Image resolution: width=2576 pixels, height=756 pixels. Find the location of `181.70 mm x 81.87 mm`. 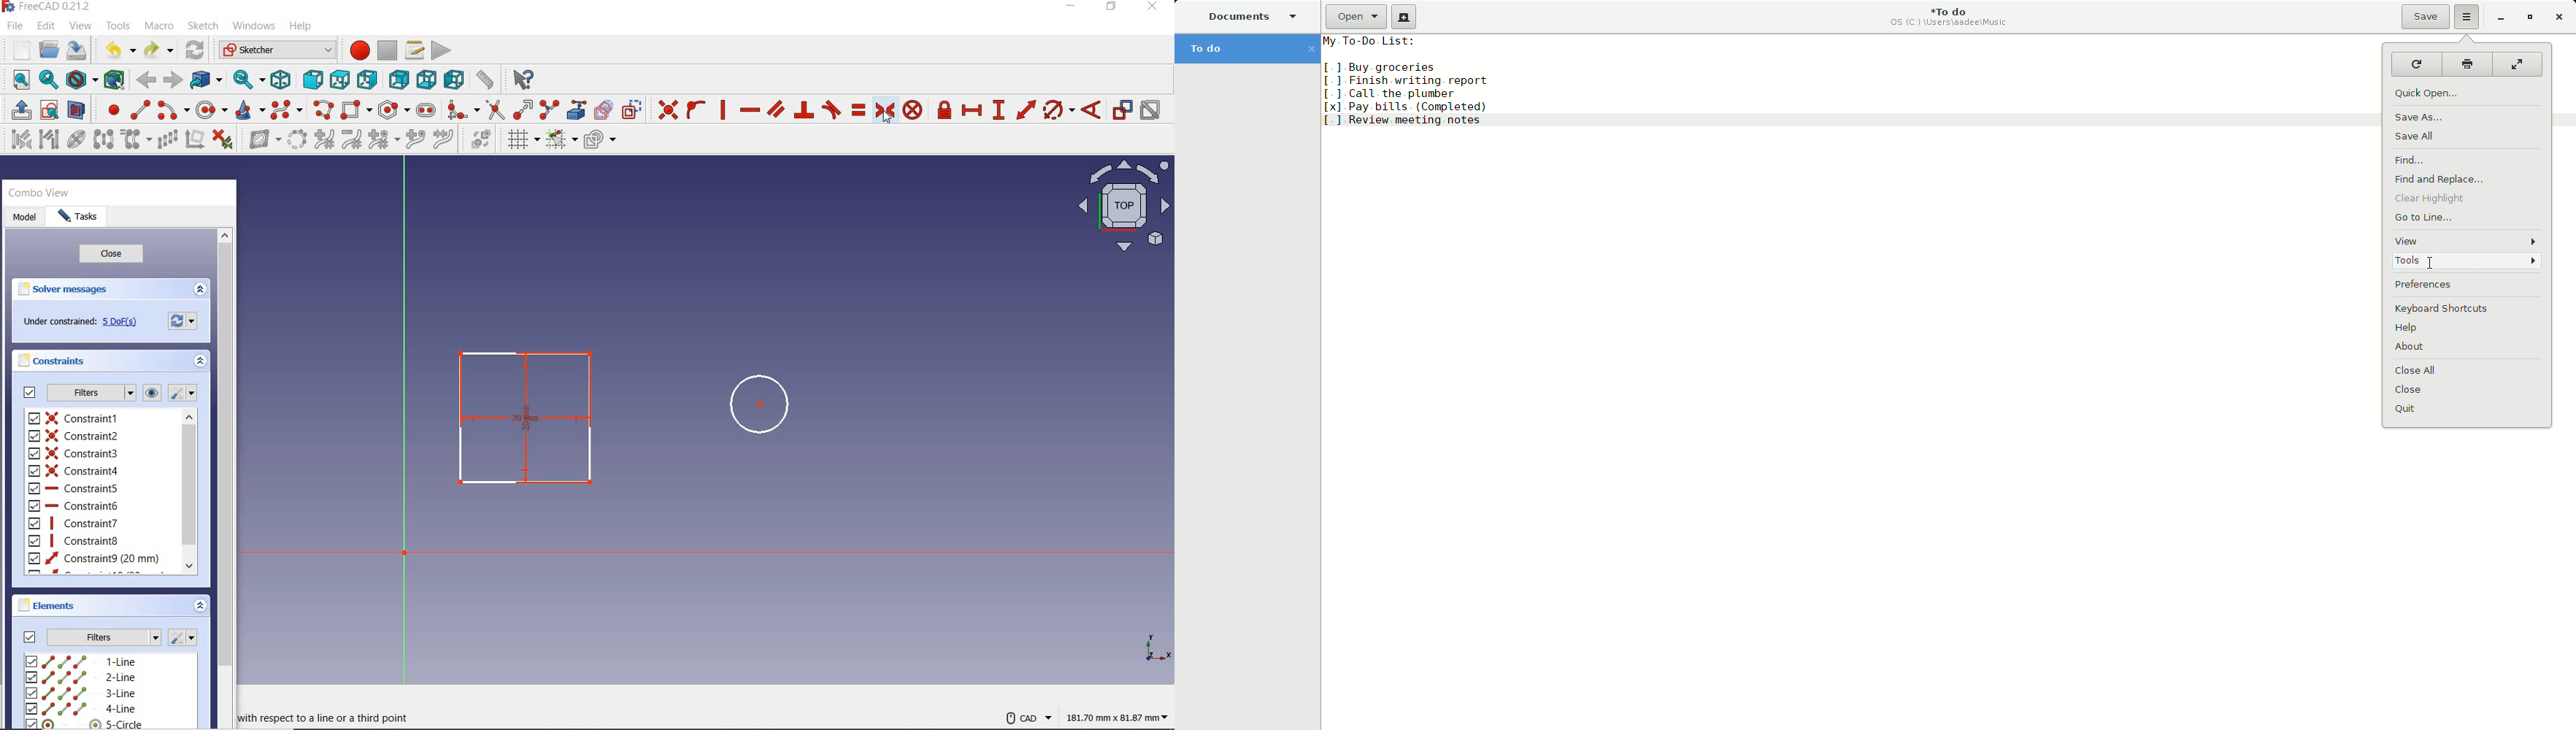

181.70 mm x 81.87 mm is located at coordinates (1118, 719).